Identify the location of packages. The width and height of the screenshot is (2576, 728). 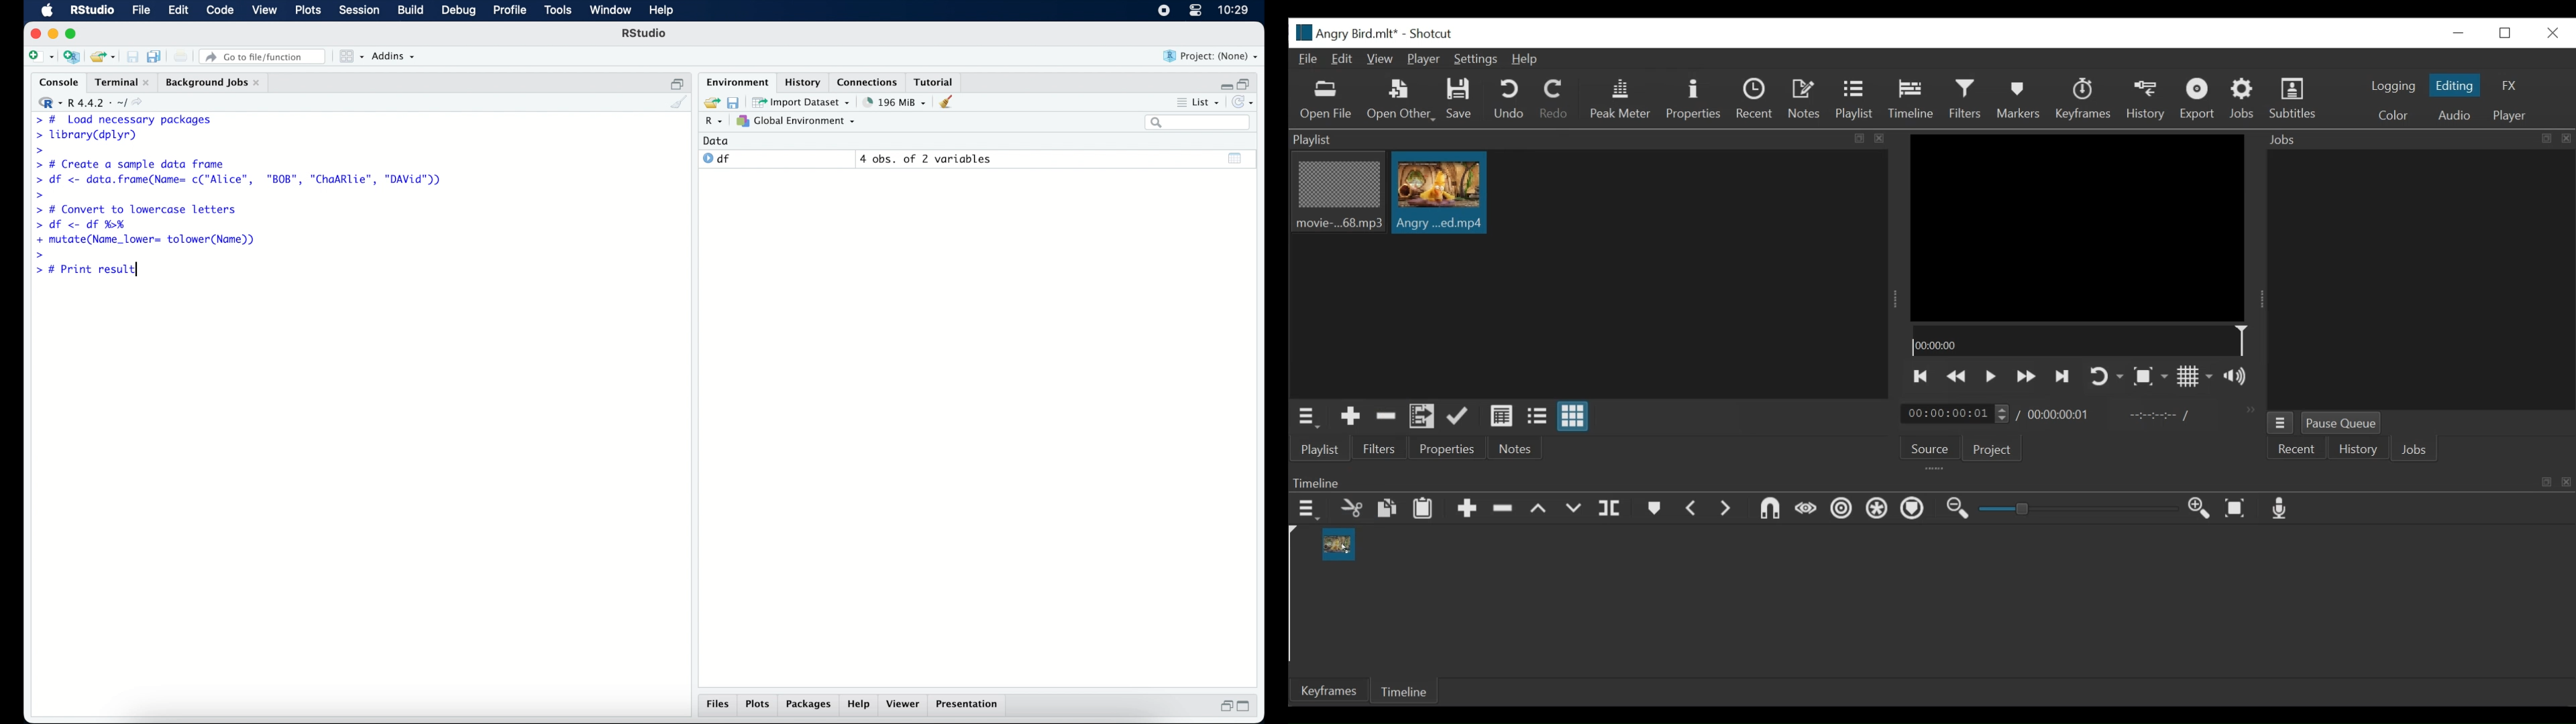
(809, 706).